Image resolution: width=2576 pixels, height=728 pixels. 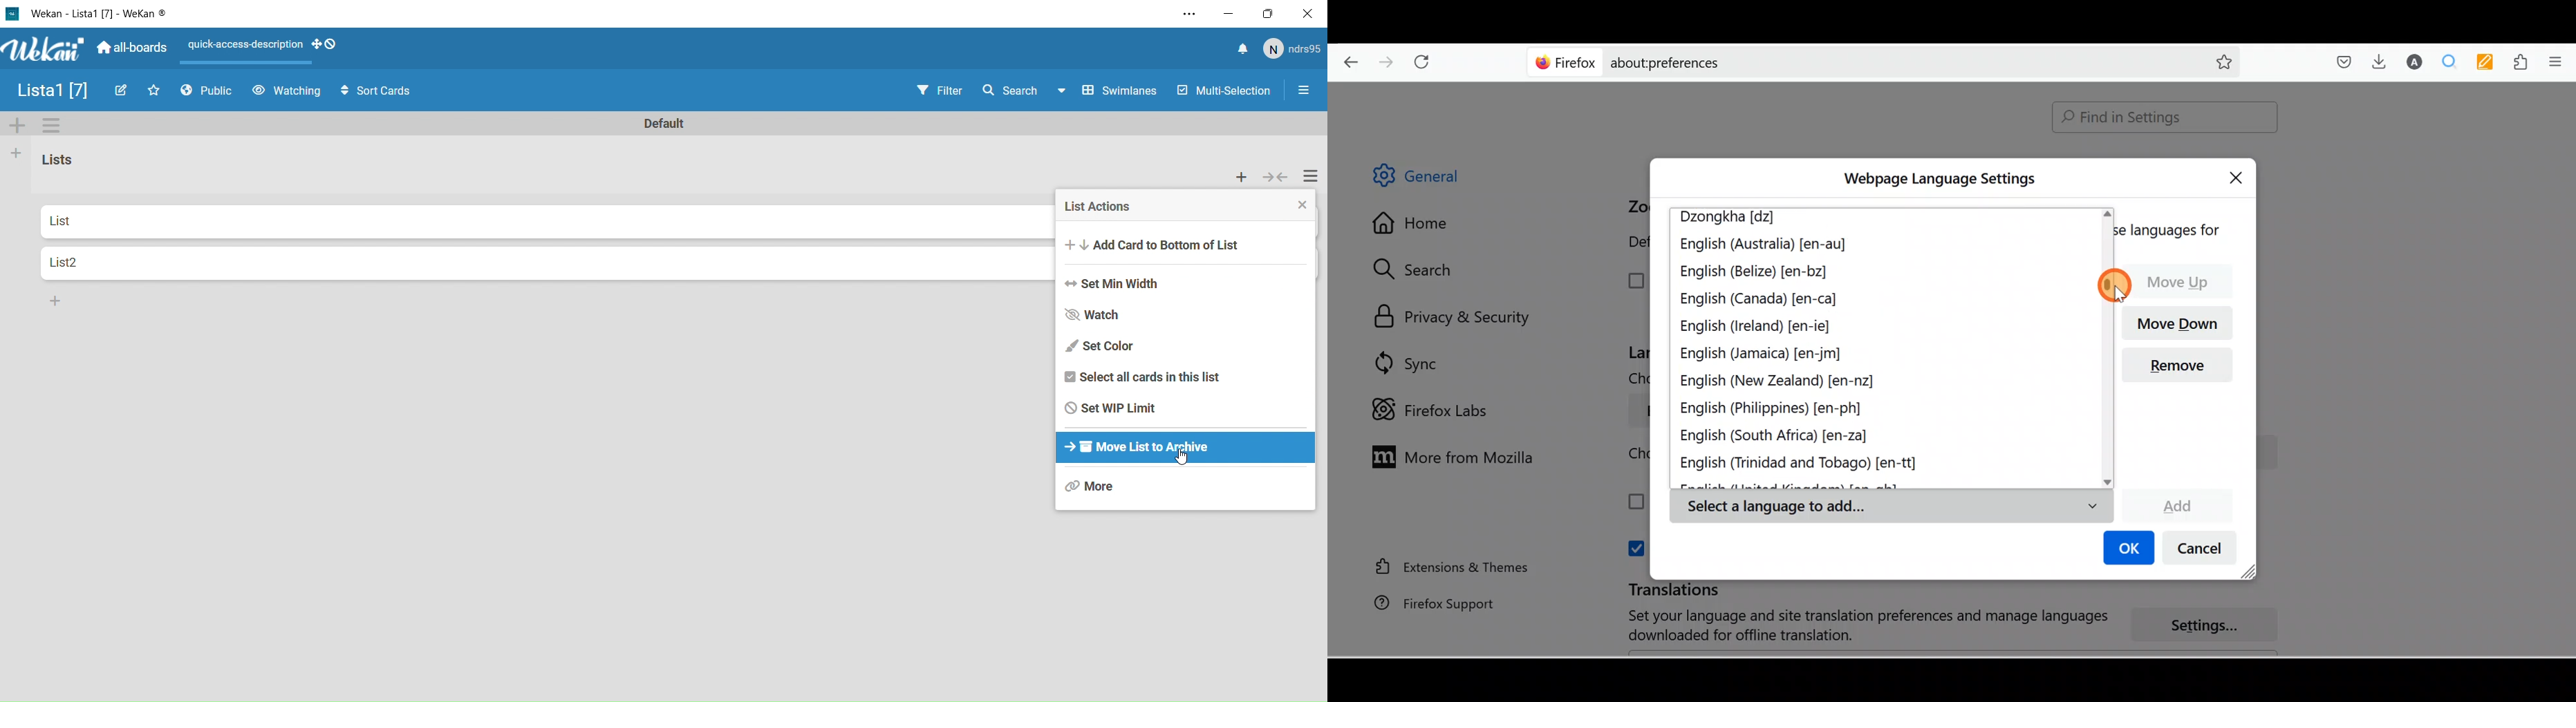 I want to click on Settings, so click(x=56, y=126).